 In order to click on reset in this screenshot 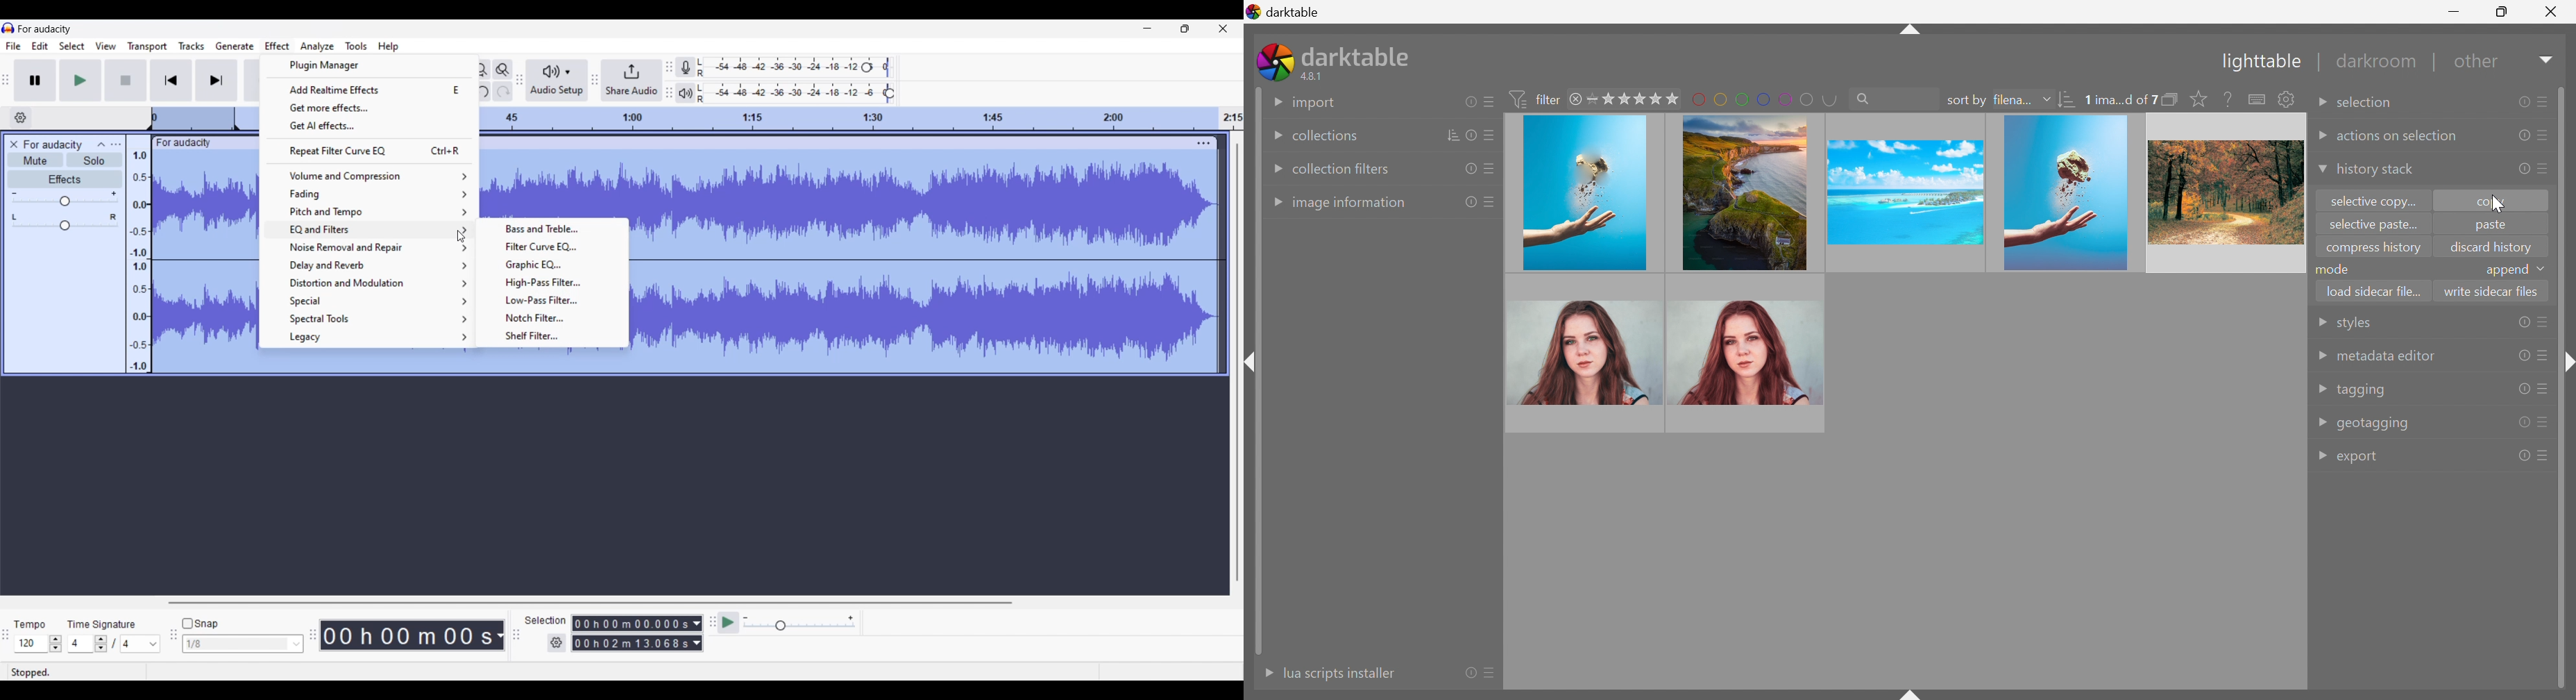, I will do `click(2524, 423)`.